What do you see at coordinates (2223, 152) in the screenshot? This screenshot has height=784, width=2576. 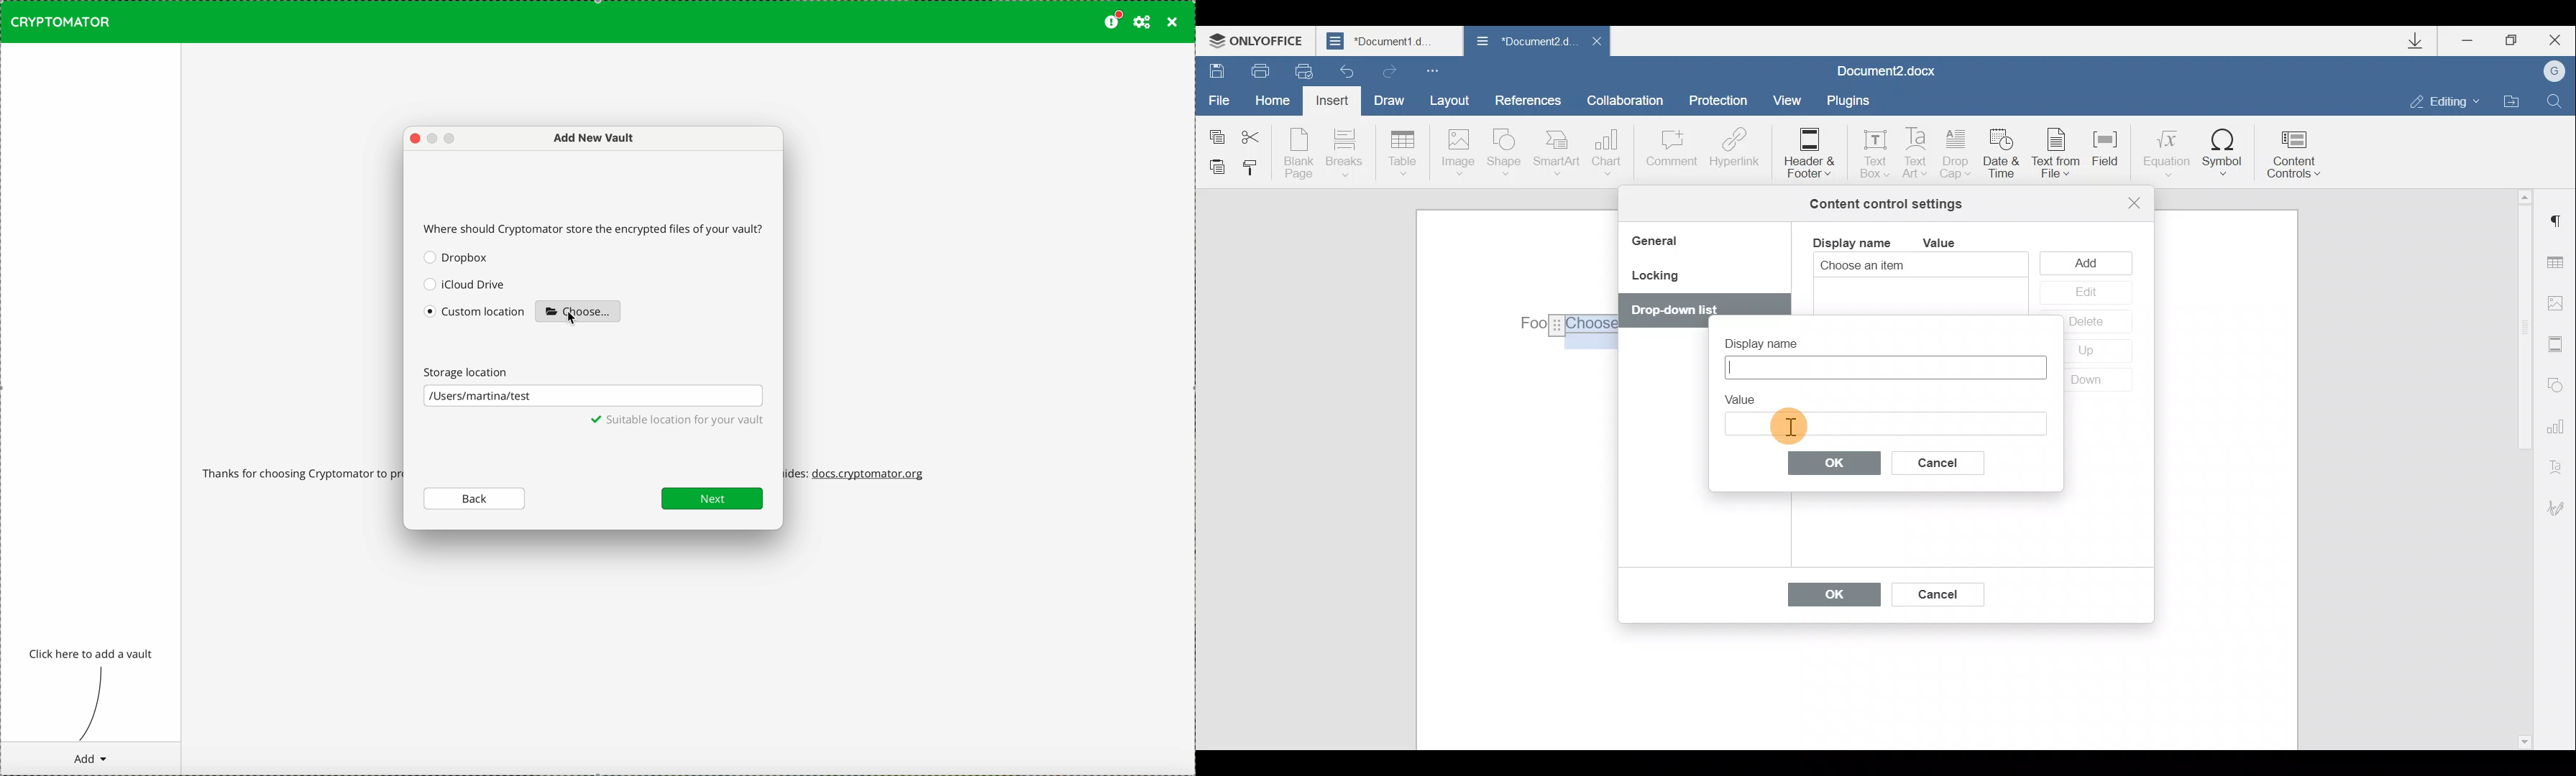 I see `Symbol` at bounding box center [2223, 152].